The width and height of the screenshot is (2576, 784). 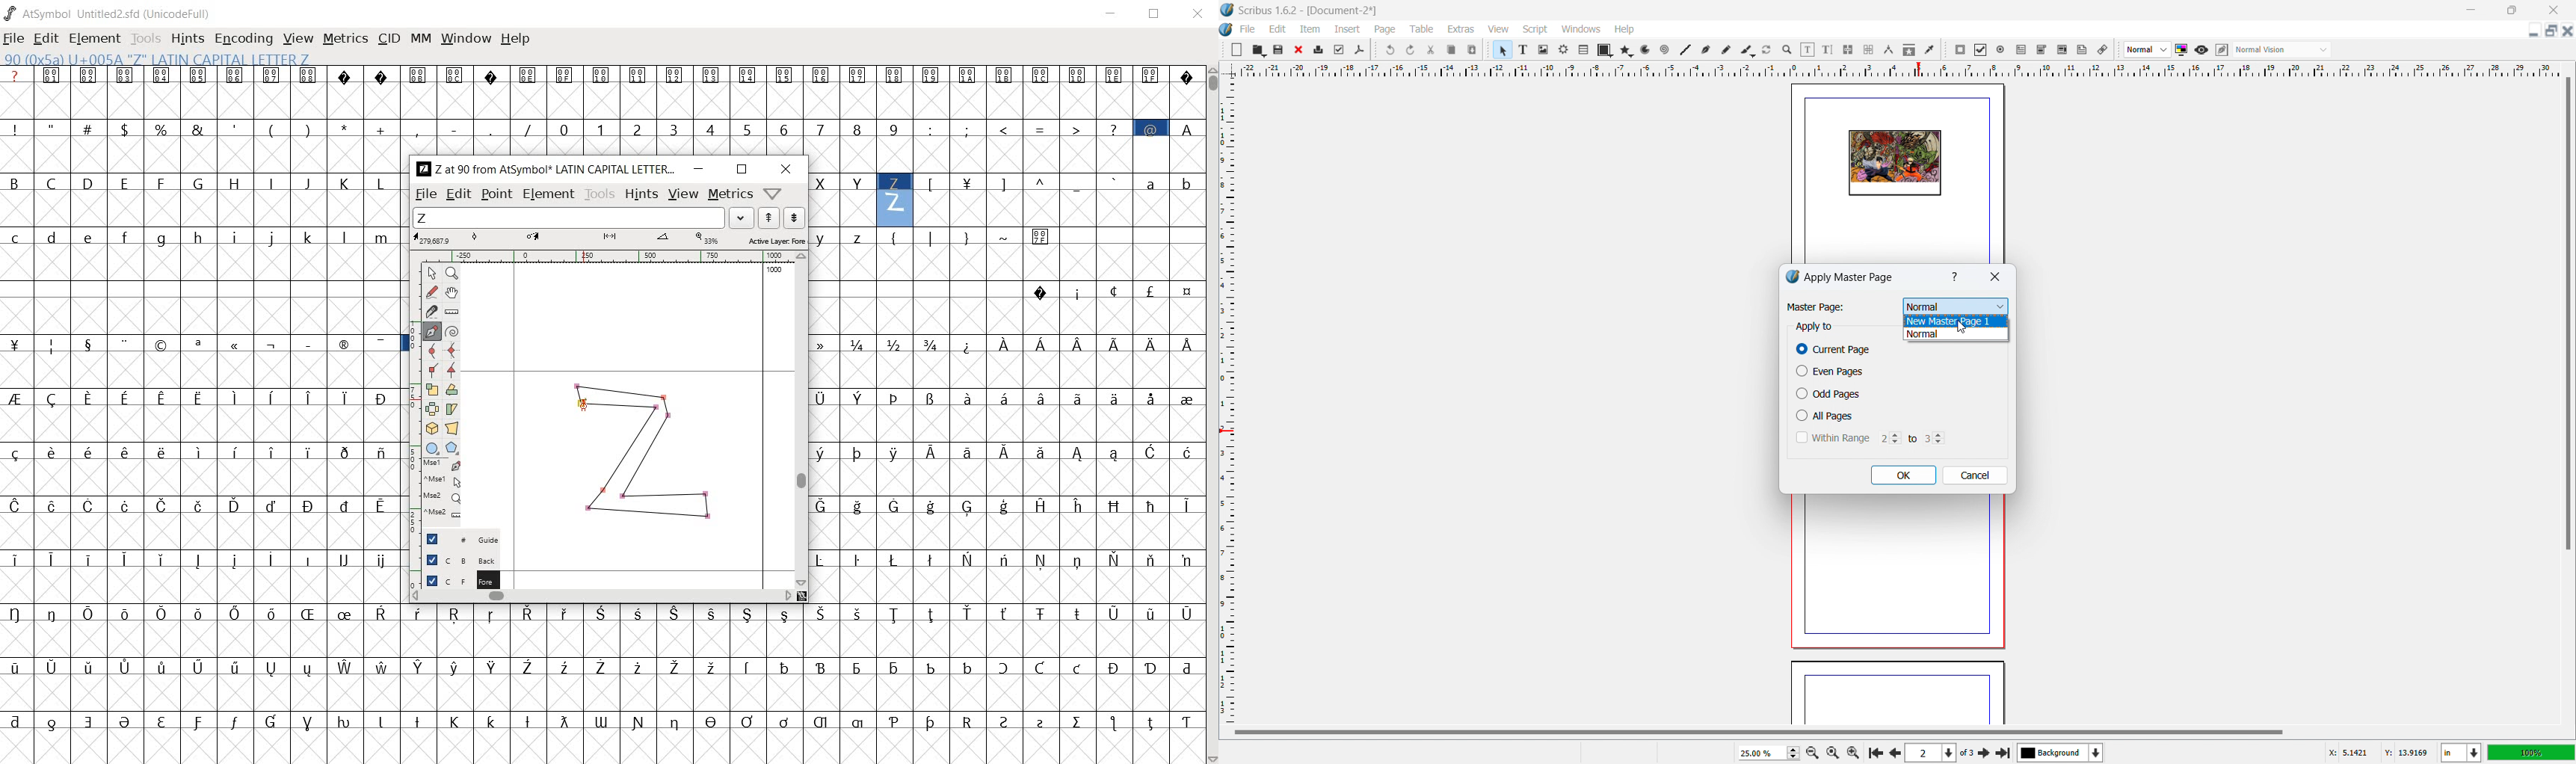 What do you see at coordinates (1792, 277) in the screenshot?
I see `logo` at bounding box center [1792, 277].